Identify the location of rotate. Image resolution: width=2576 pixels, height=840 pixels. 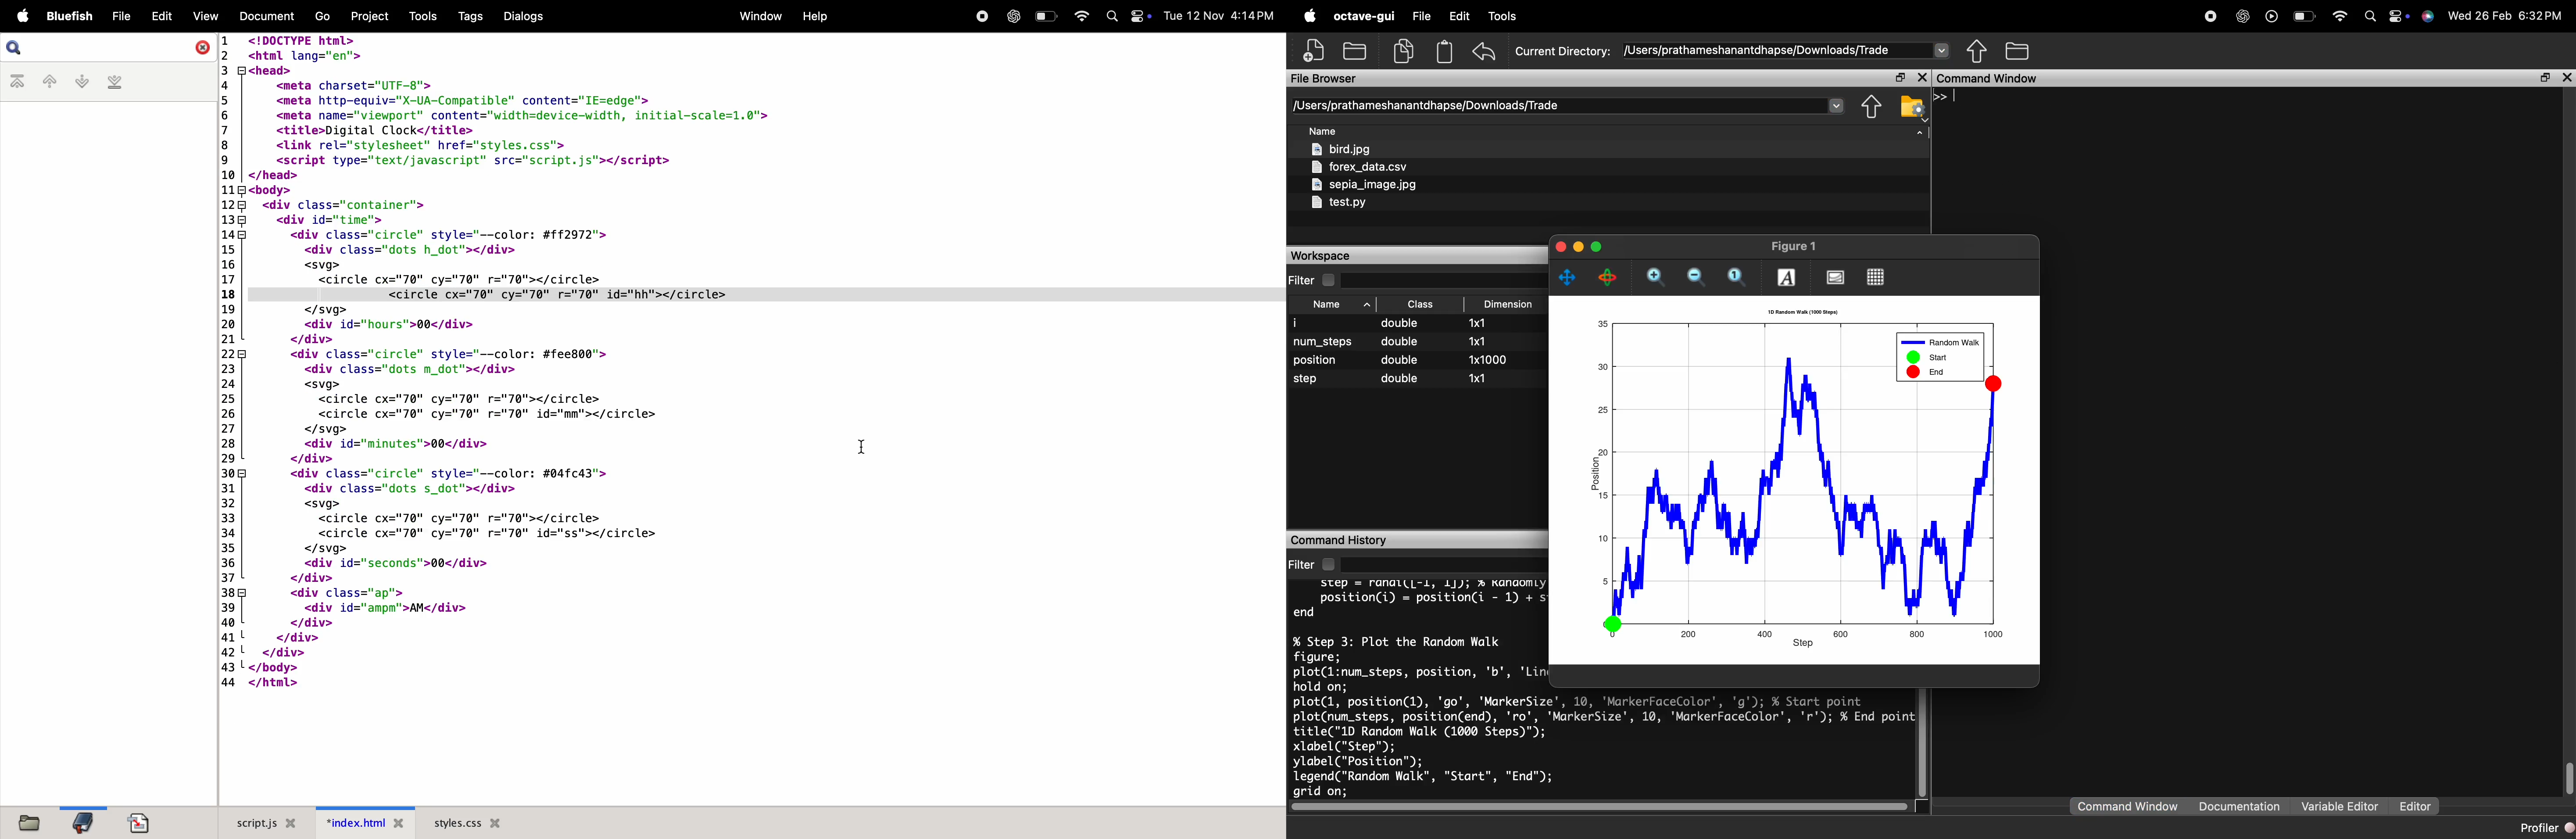
(1609, 279).